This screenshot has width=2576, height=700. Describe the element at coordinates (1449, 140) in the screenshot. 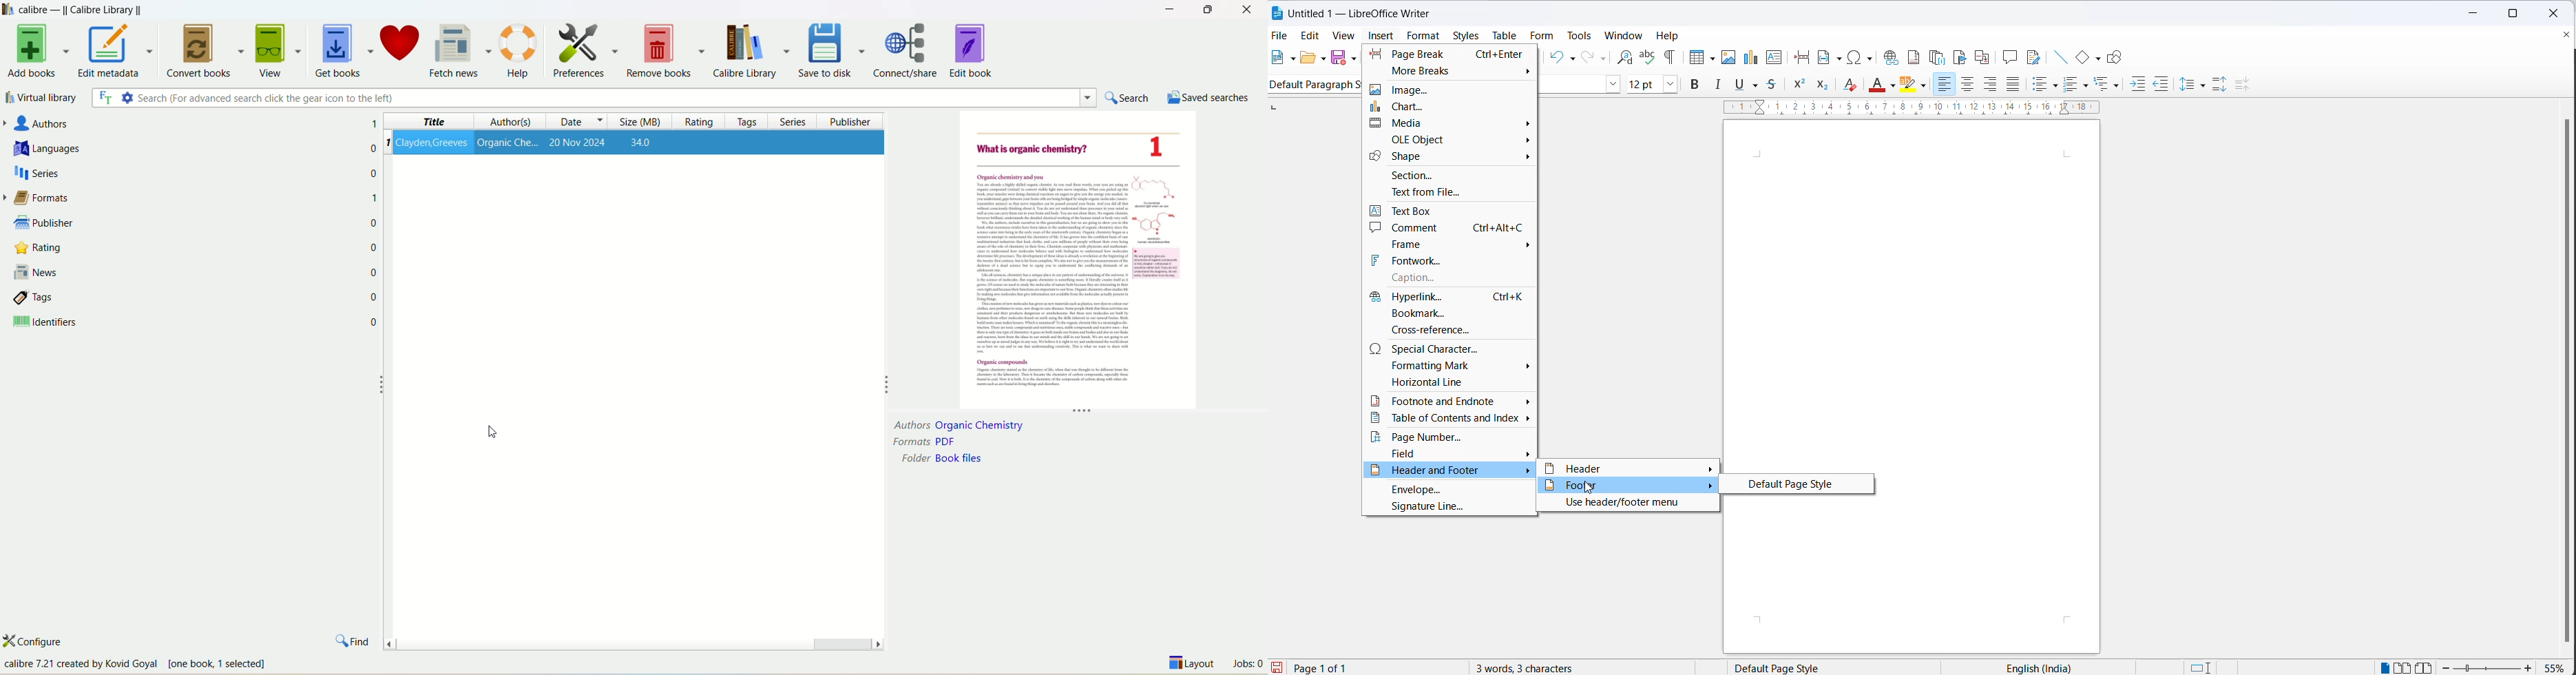

I see `ole object` at that location.